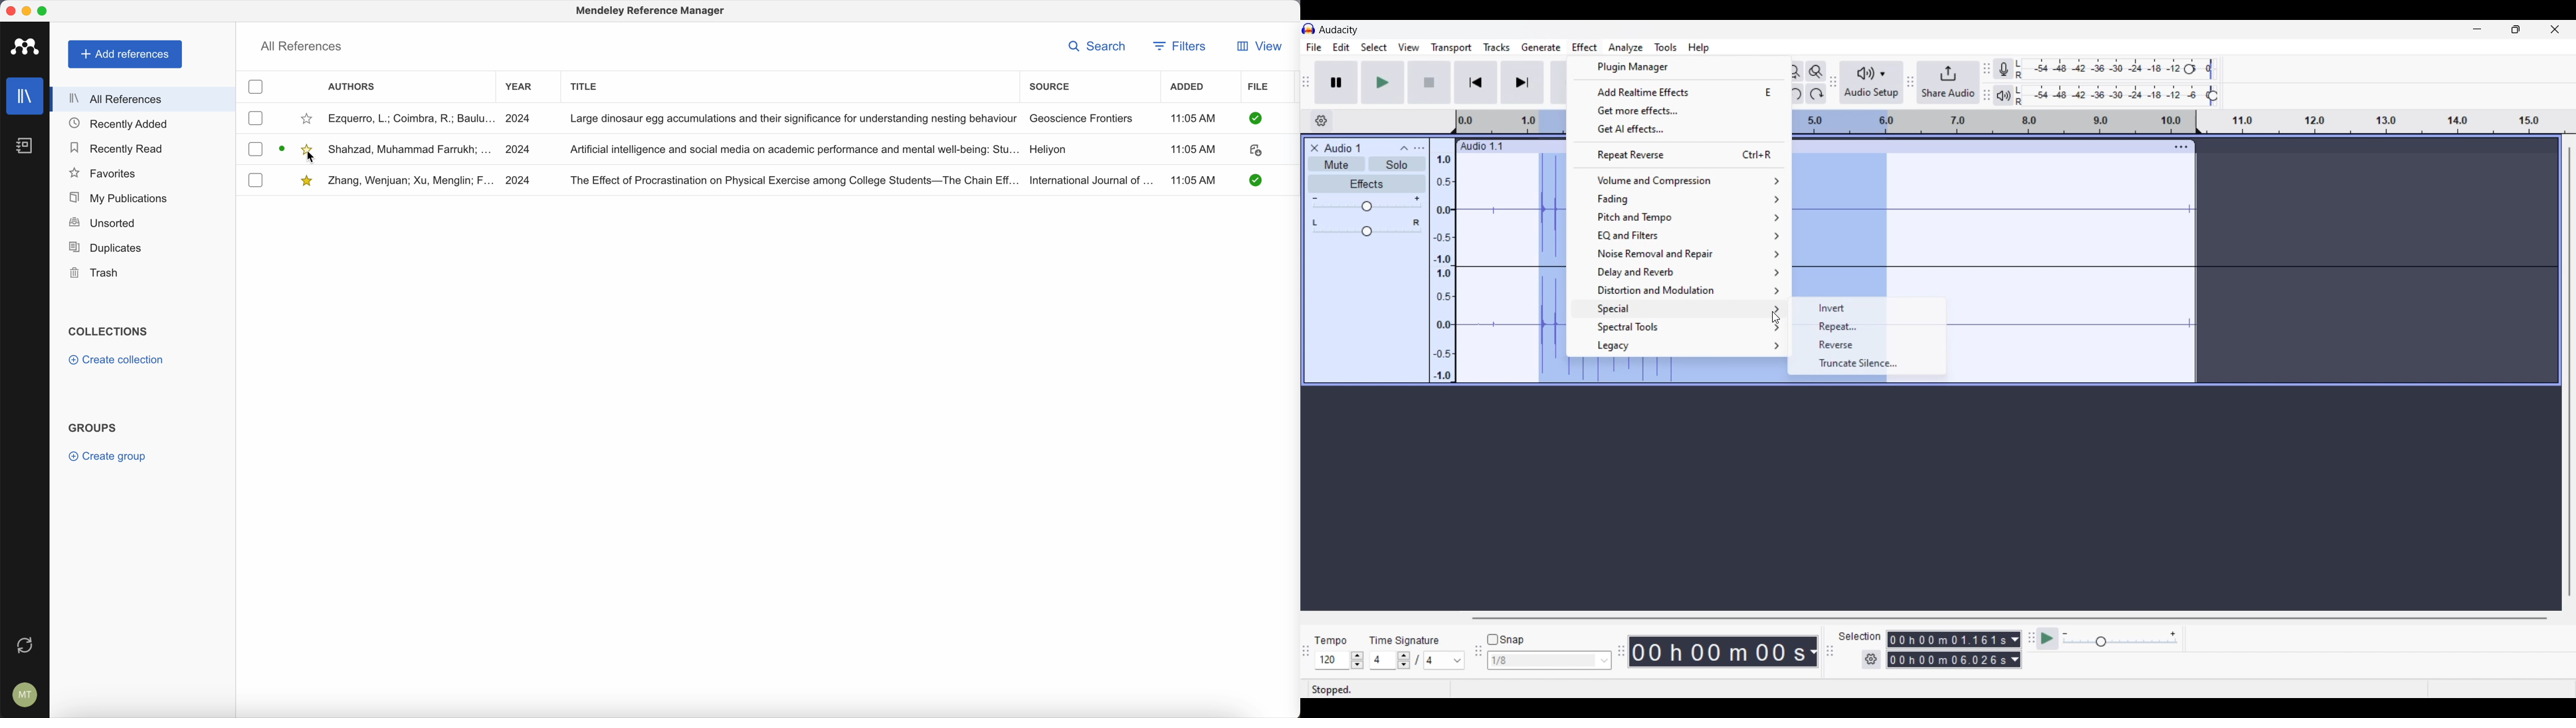  Describe the element at coordinates (1584, 47) in the screenshot. I see `Effect menu` at that location.